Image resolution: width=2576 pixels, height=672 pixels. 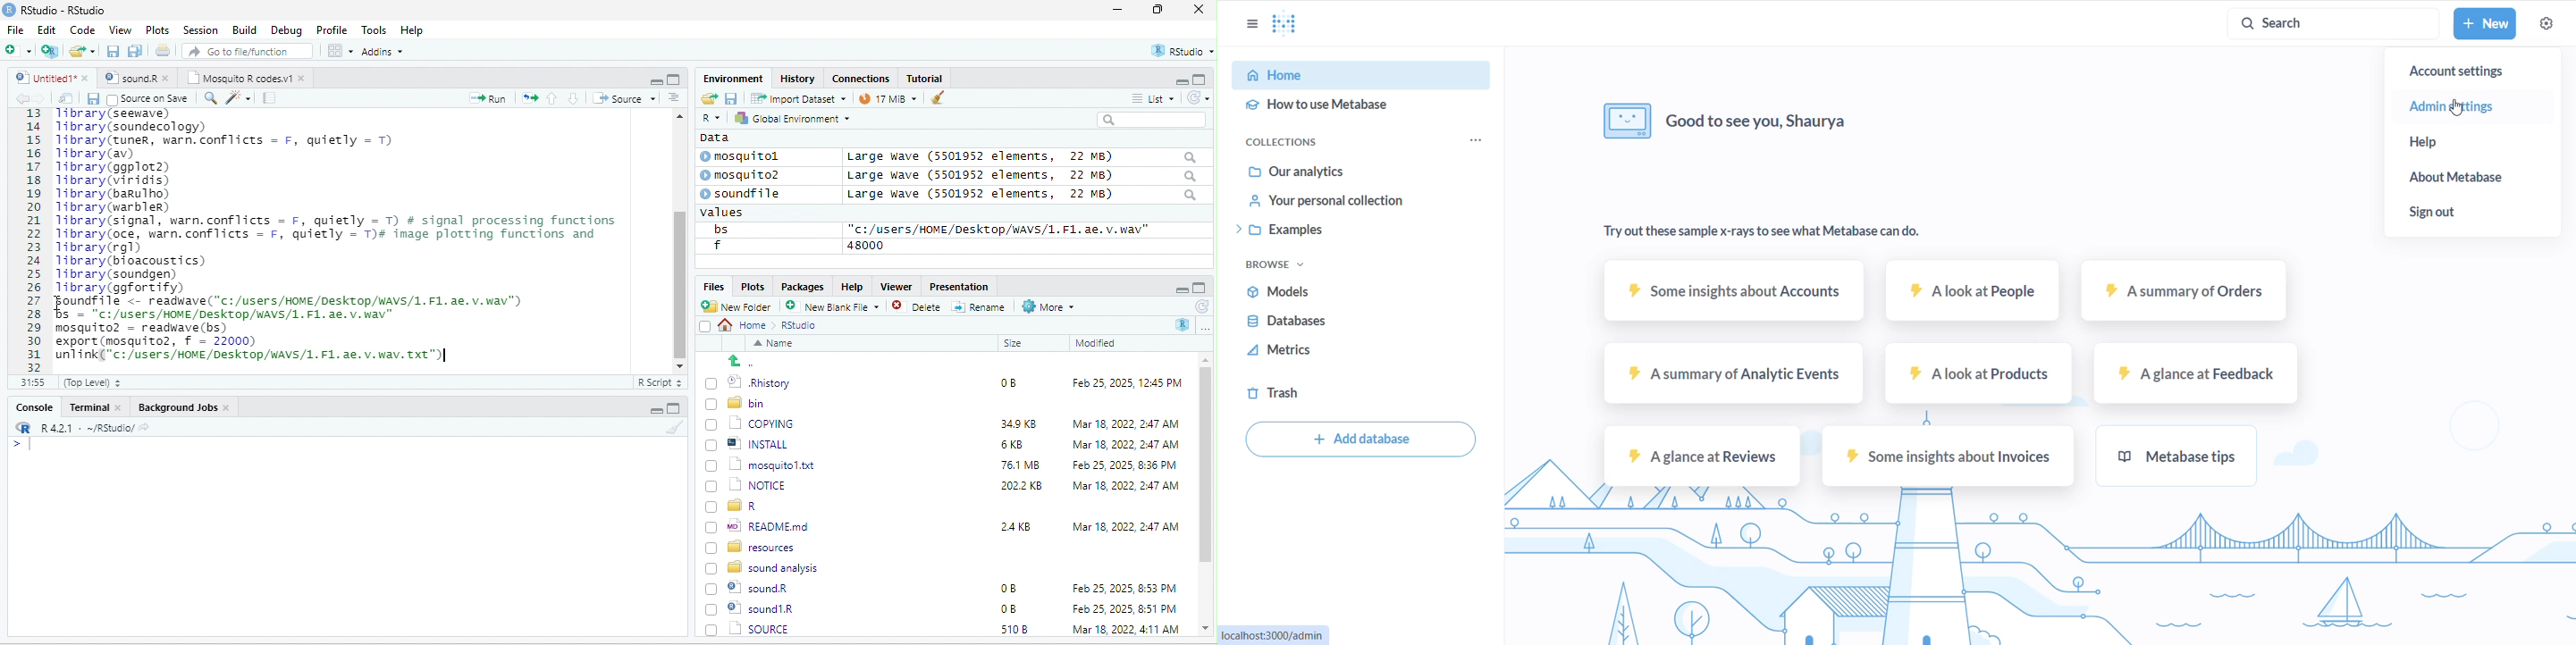 What do you see at coordinates (18, 49) in the screenshot?
I see `new` at bounding box center [18, 49].